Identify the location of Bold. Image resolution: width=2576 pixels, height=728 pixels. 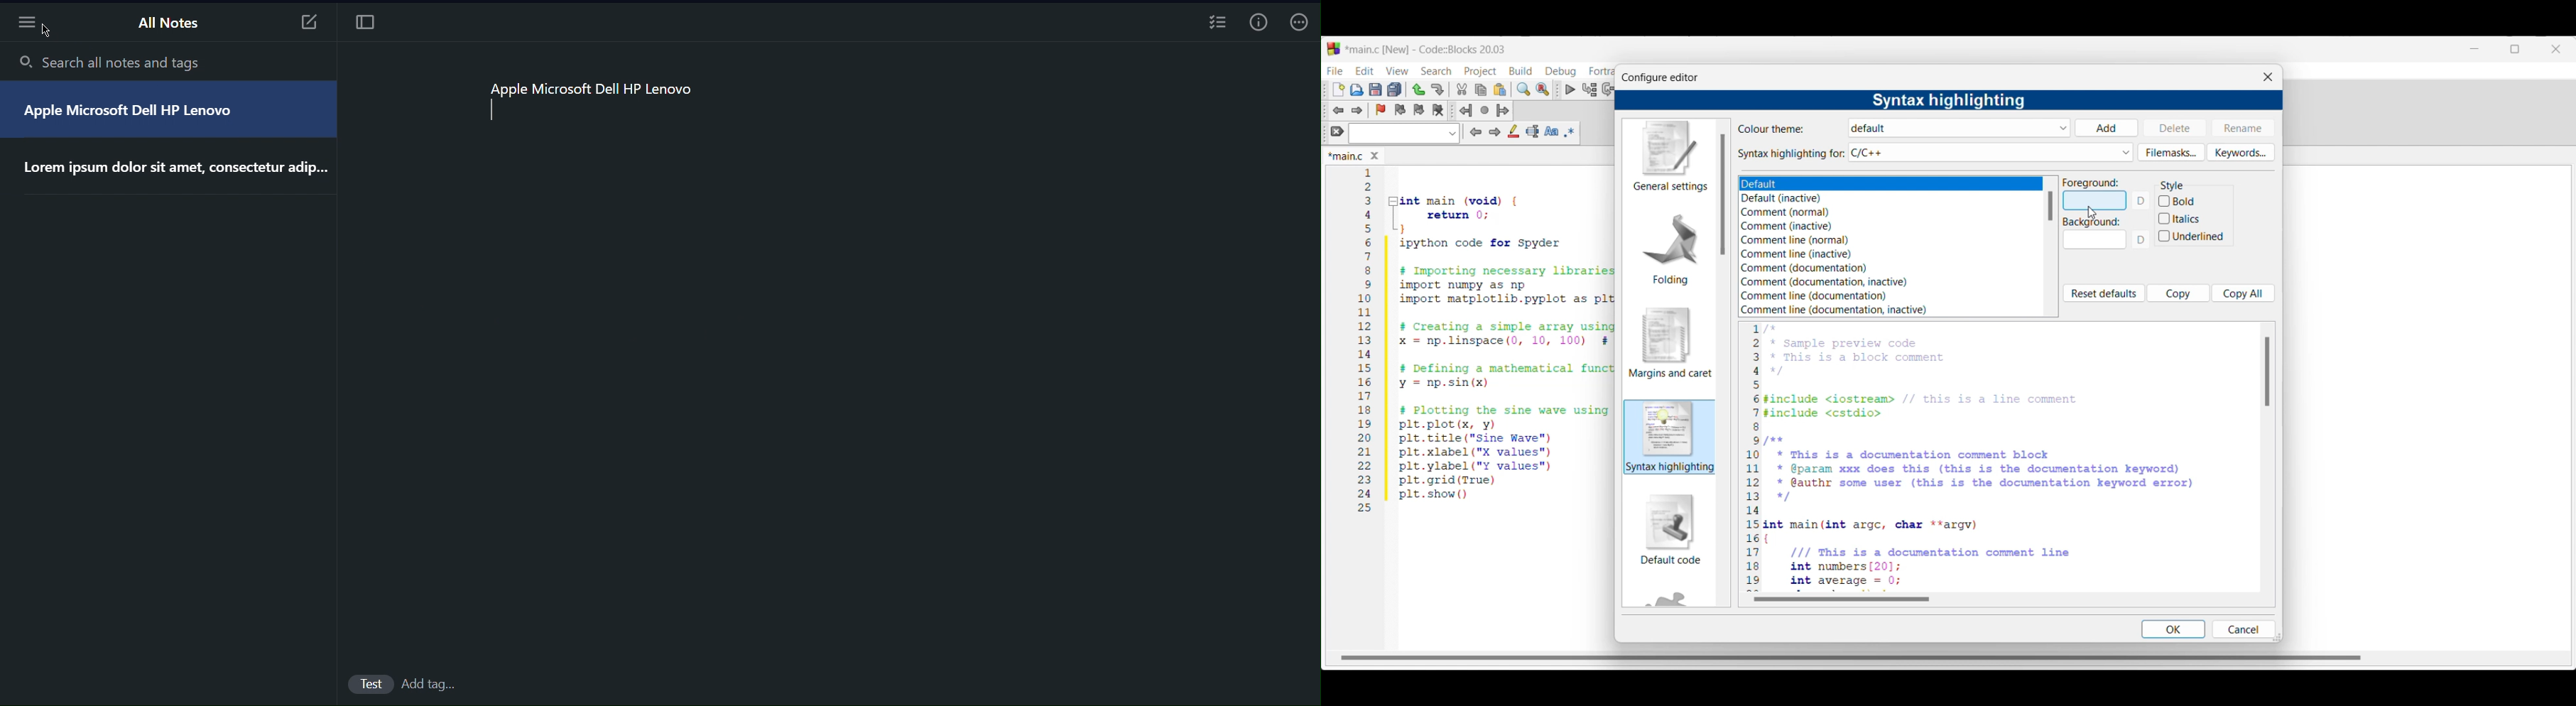
(2192, 200).